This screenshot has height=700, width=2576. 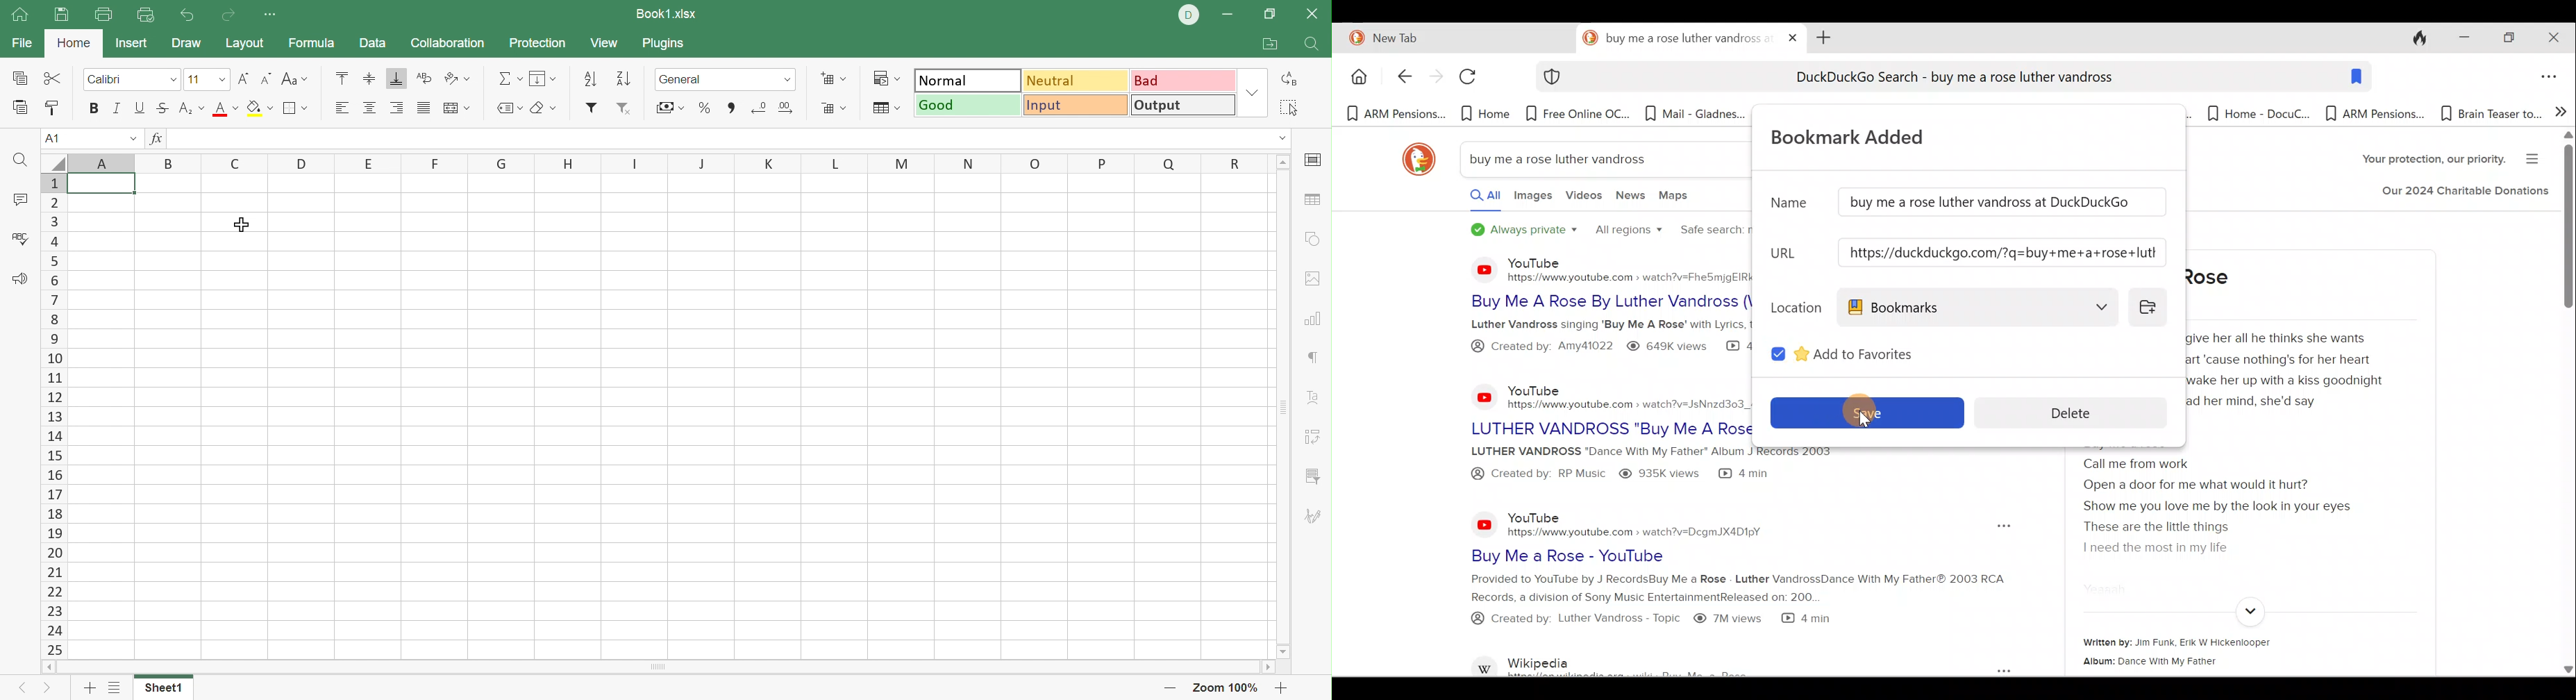 I want to click on Summation, so click(x=512, y=78).